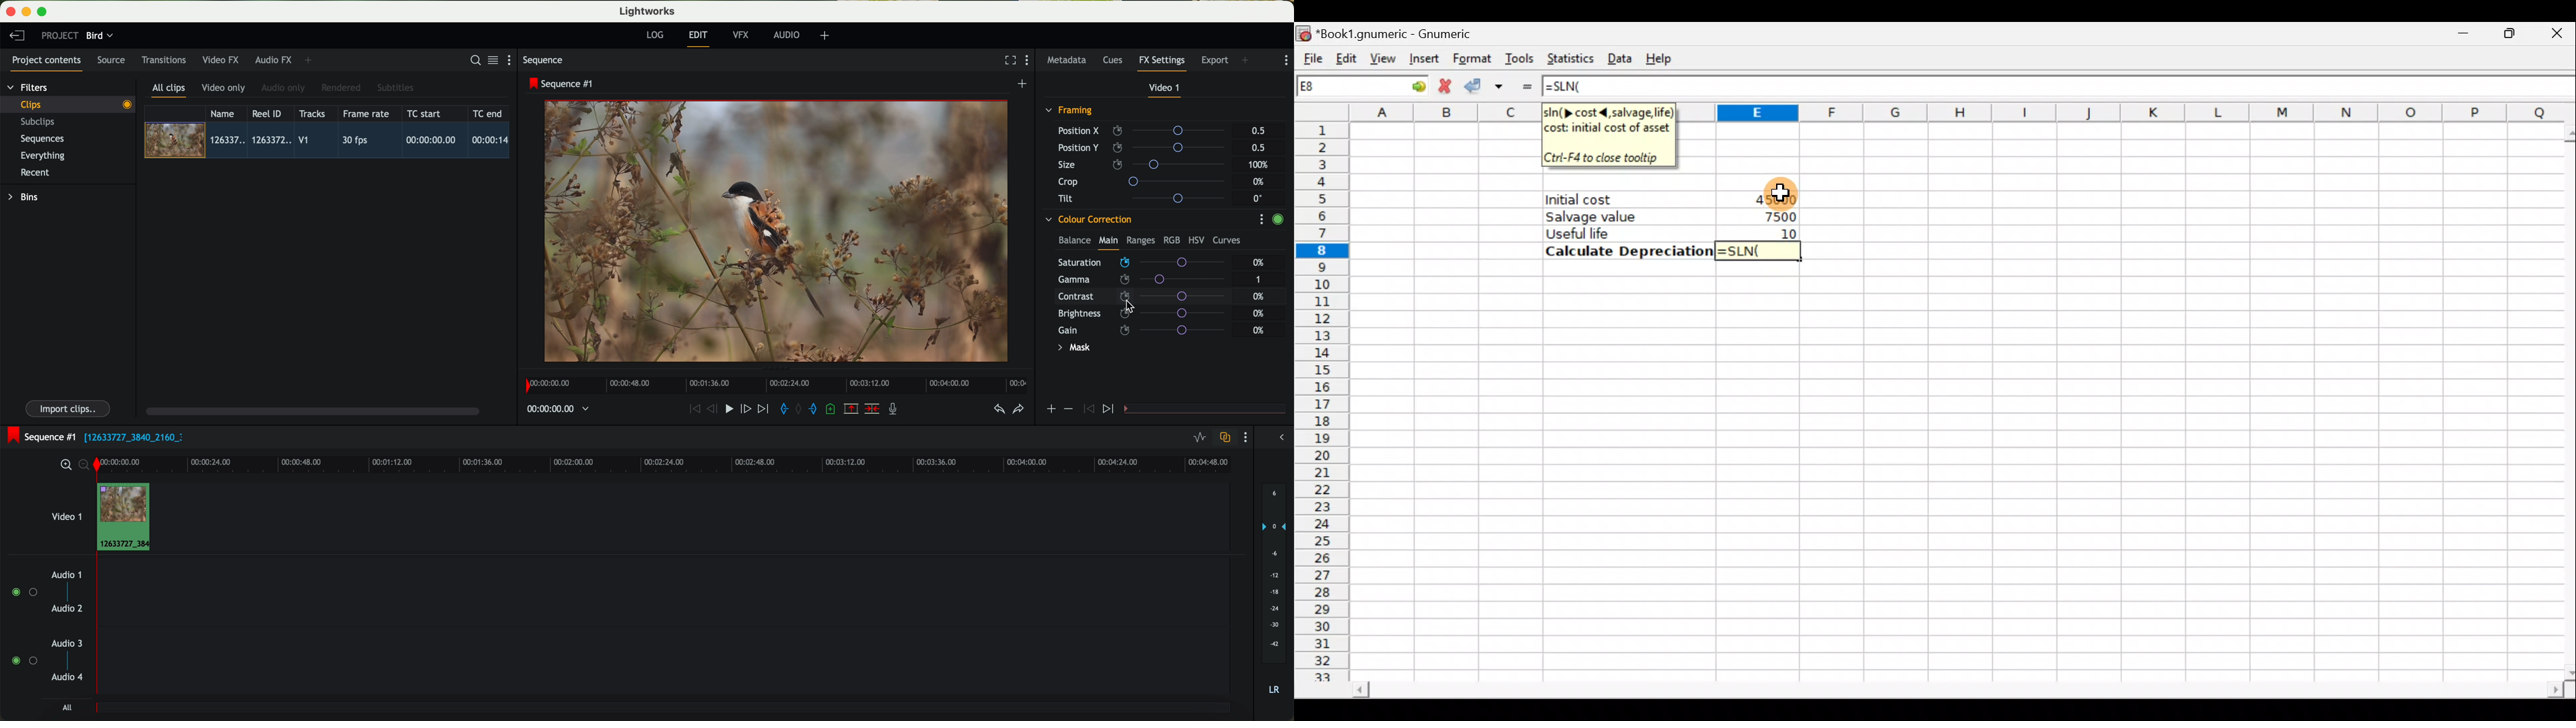  Describe the element at coordinates (1260, 297) in the screenshot. I see `0%` at that location.